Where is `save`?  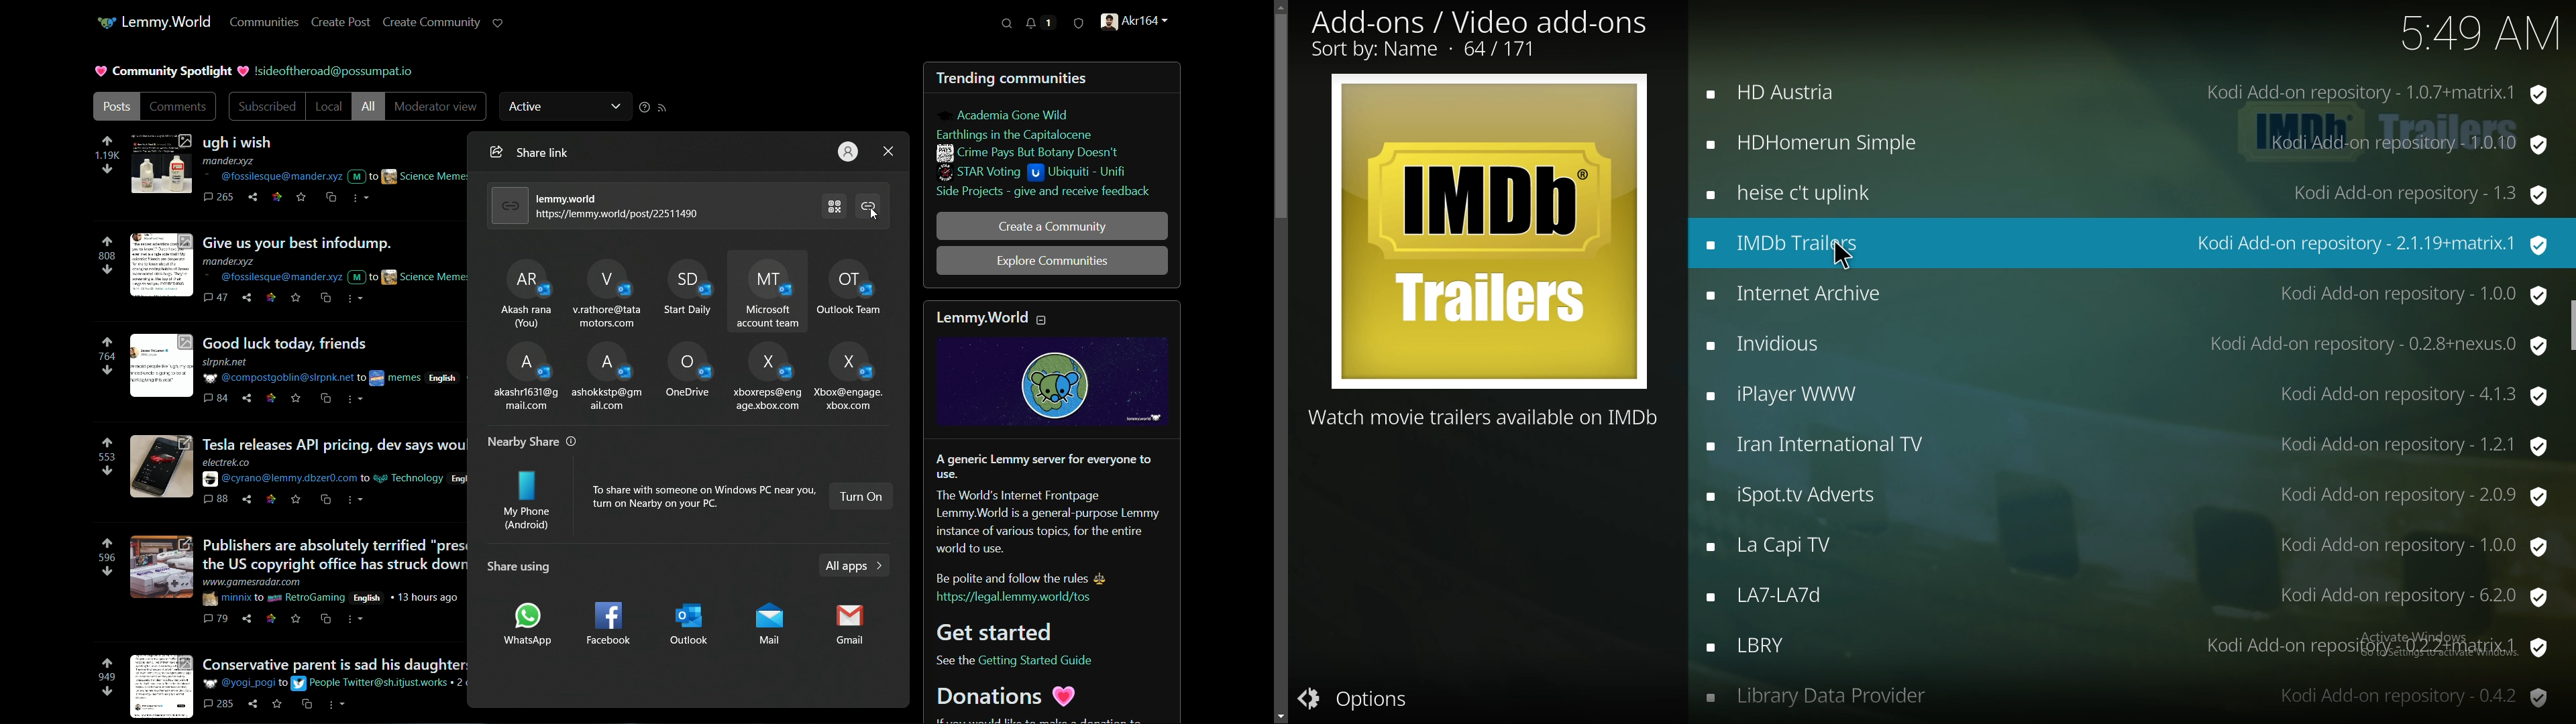
save is located at coordinates (294, 501).